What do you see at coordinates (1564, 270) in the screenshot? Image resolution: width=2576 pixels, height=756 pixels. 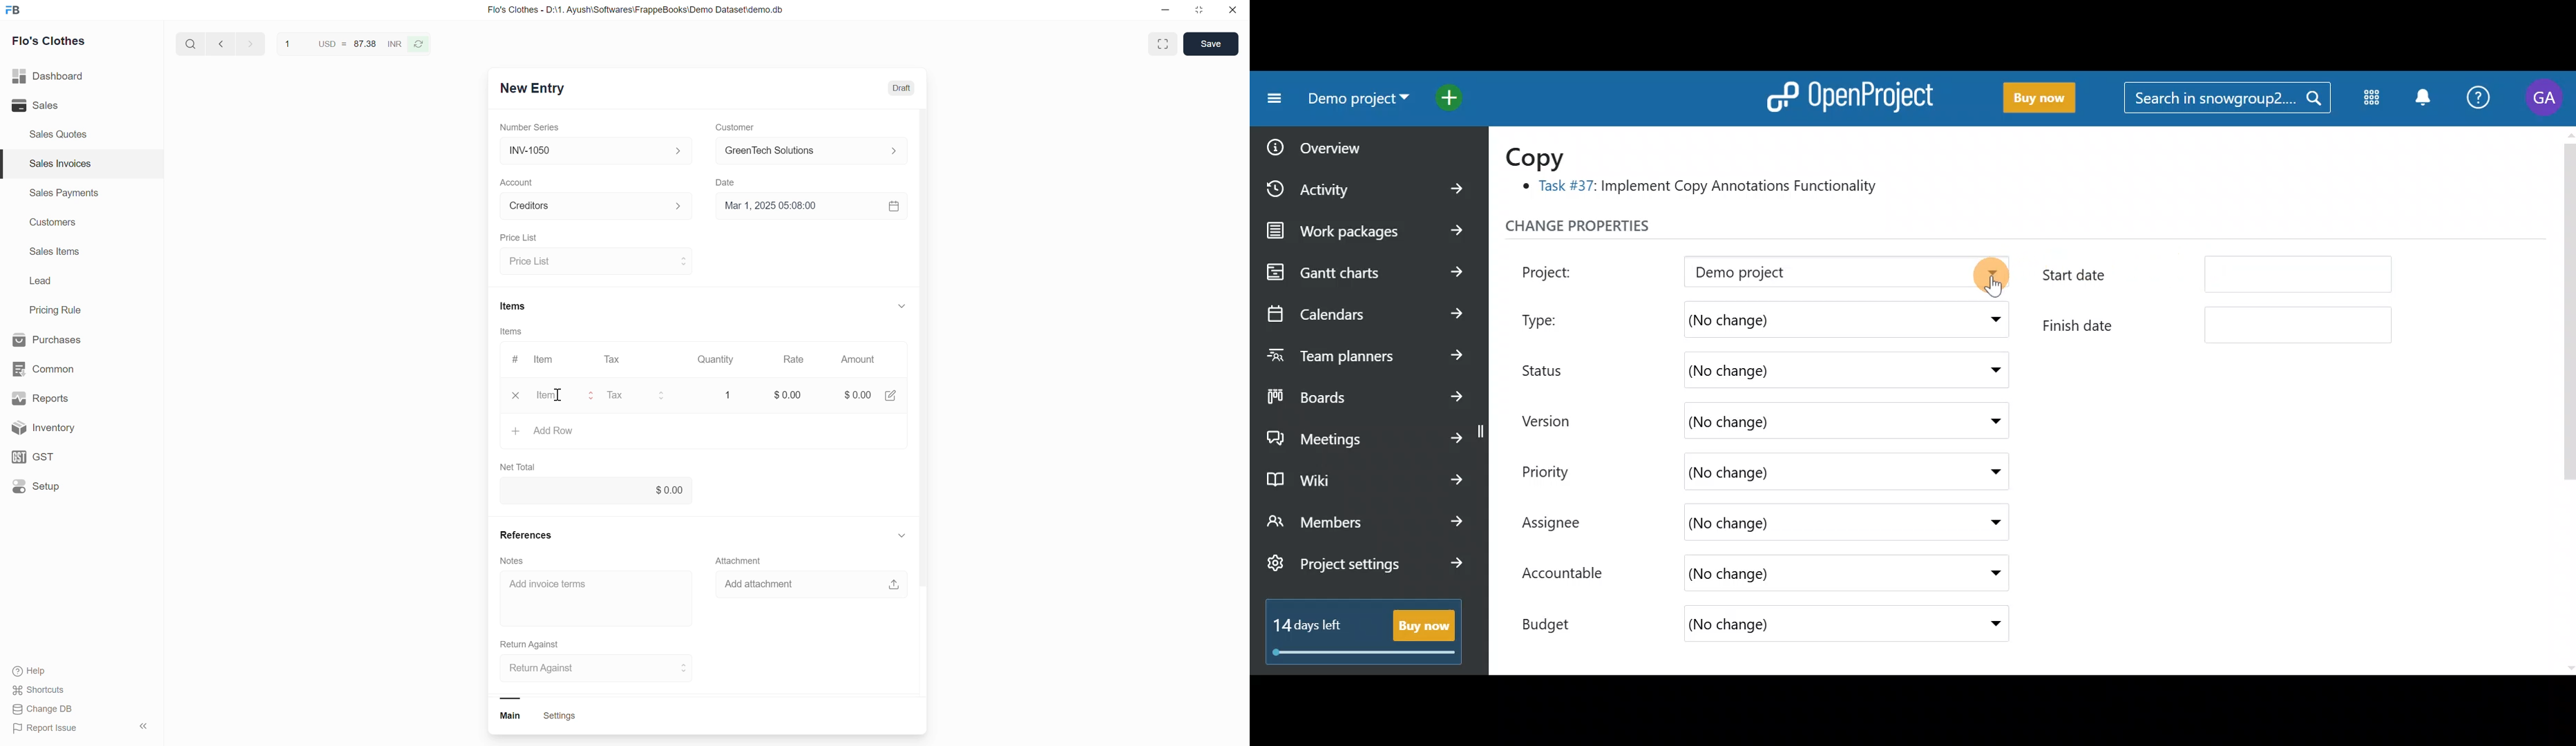 I see `Project` at bounding box center [1564, 270].